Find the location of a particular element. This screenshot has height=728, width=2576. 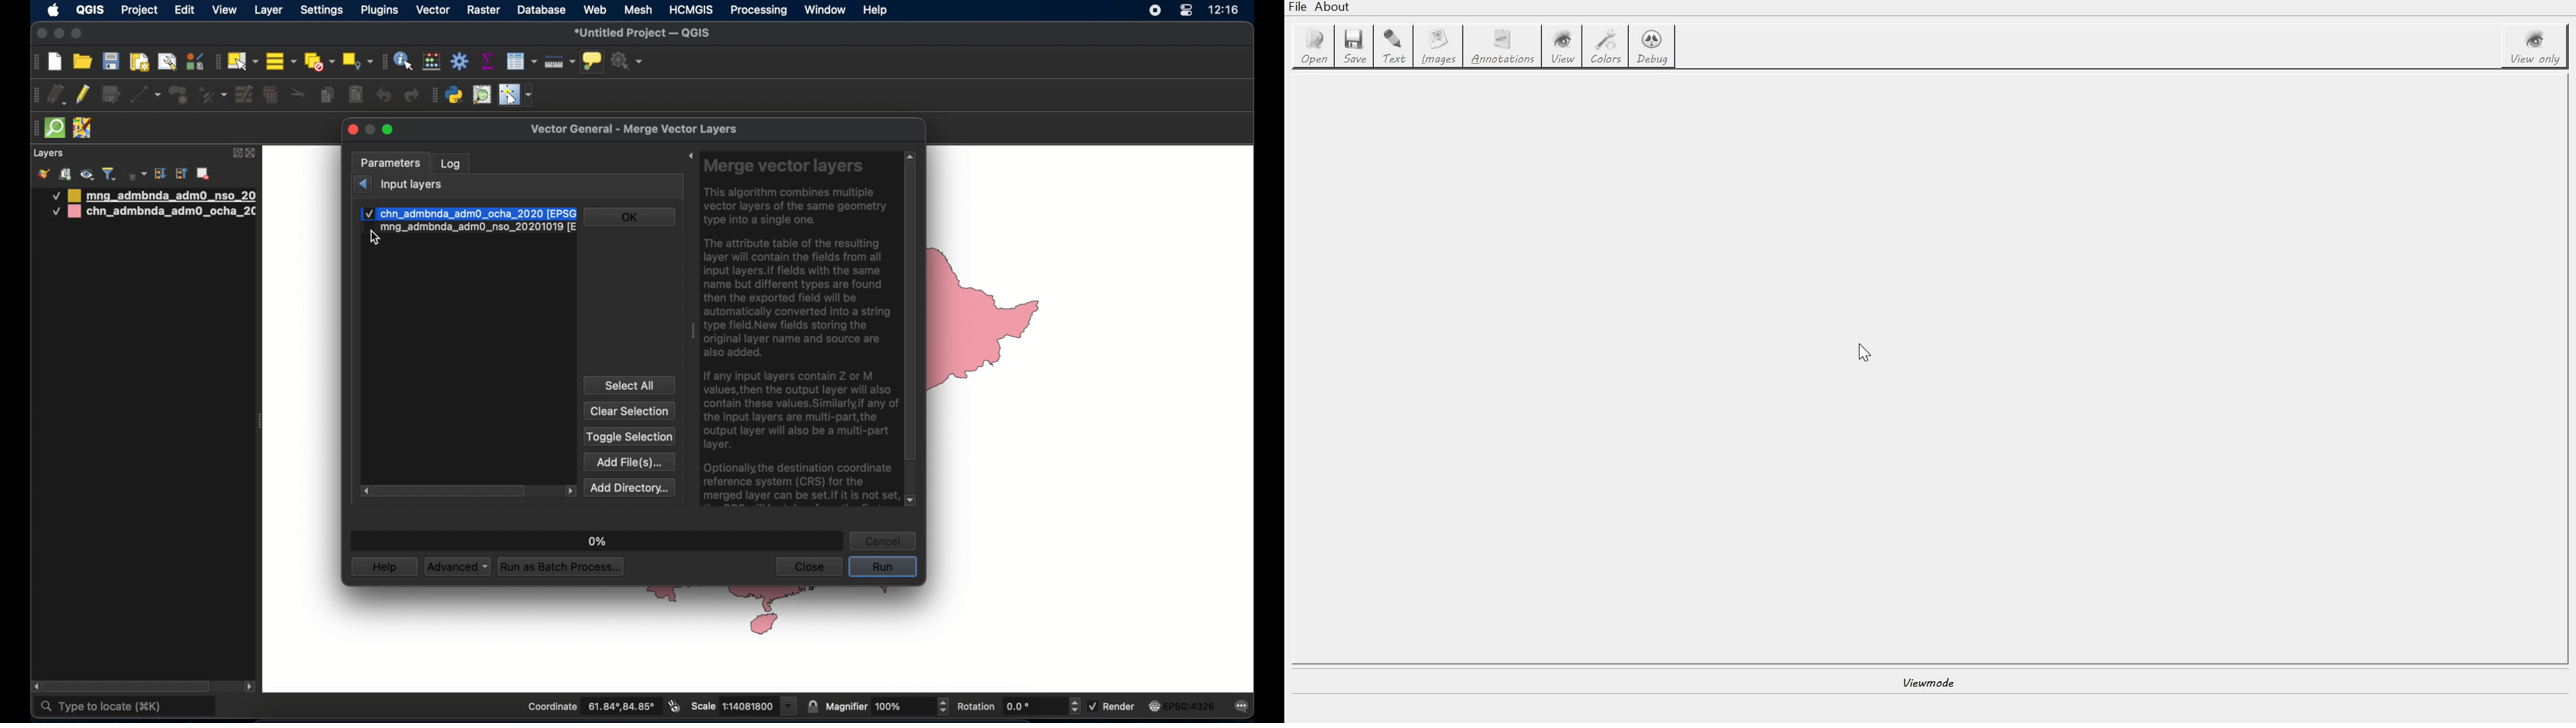

select all is located at coordinates (630, 385).